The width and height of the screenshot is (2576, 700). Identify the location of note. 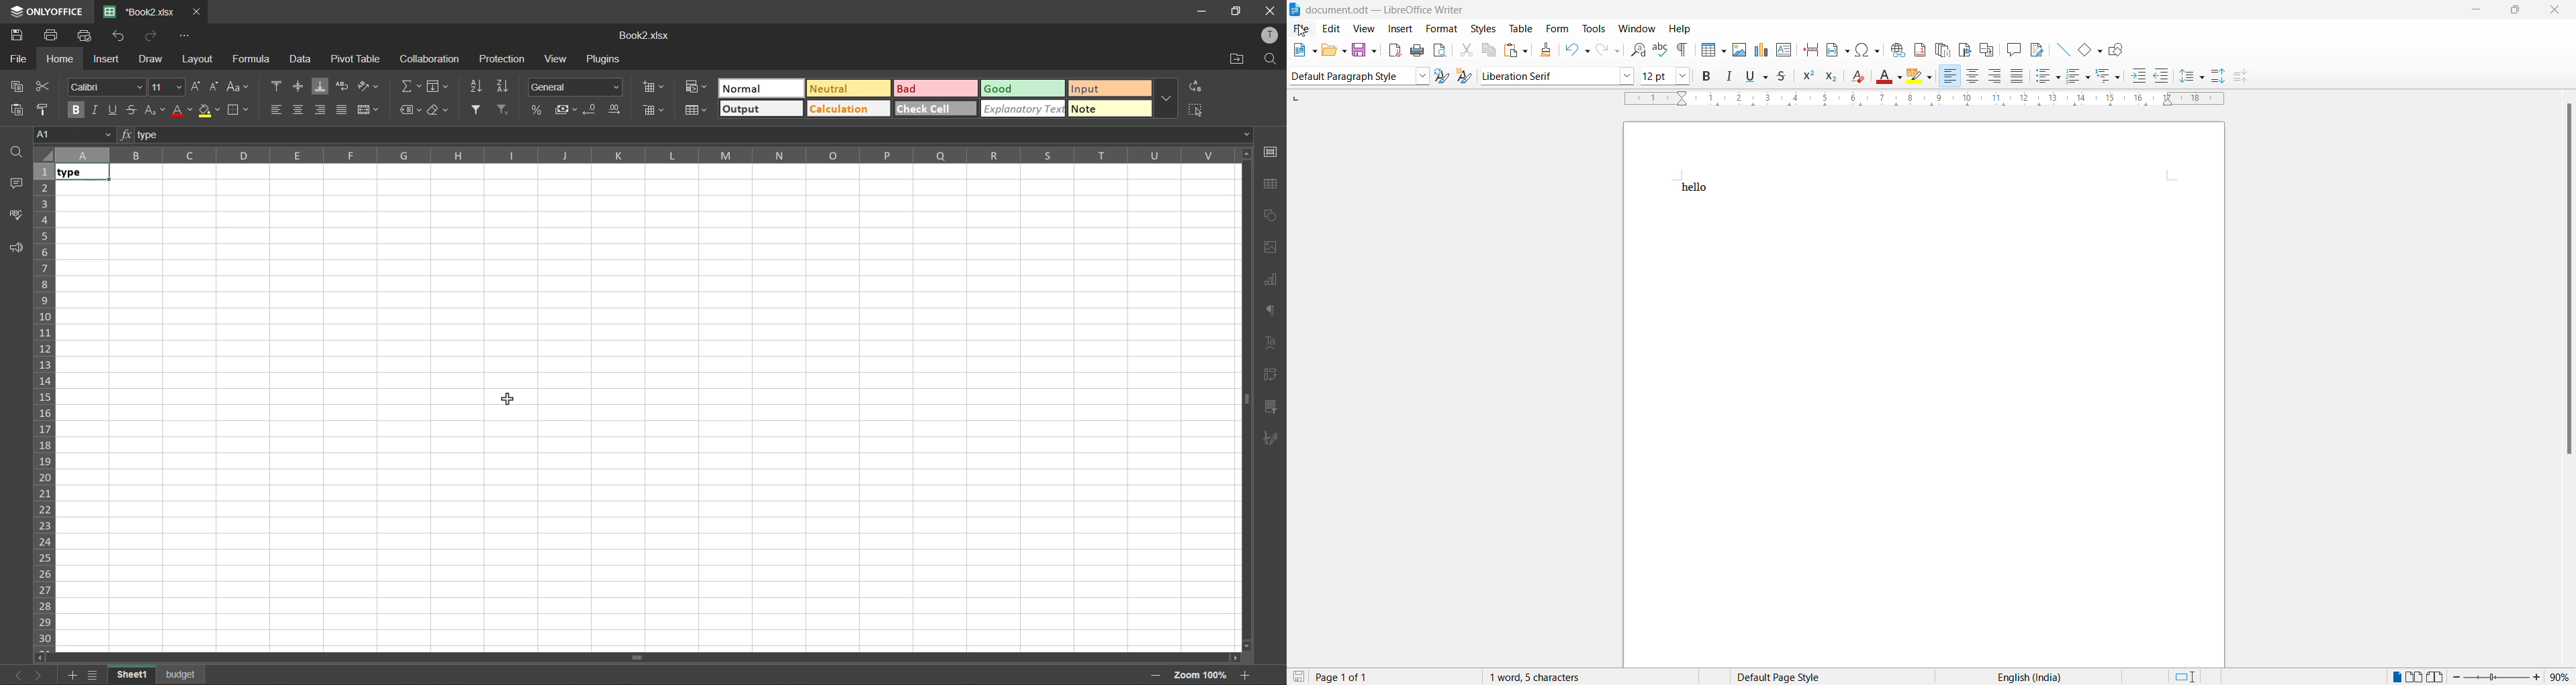
(1109, 110).